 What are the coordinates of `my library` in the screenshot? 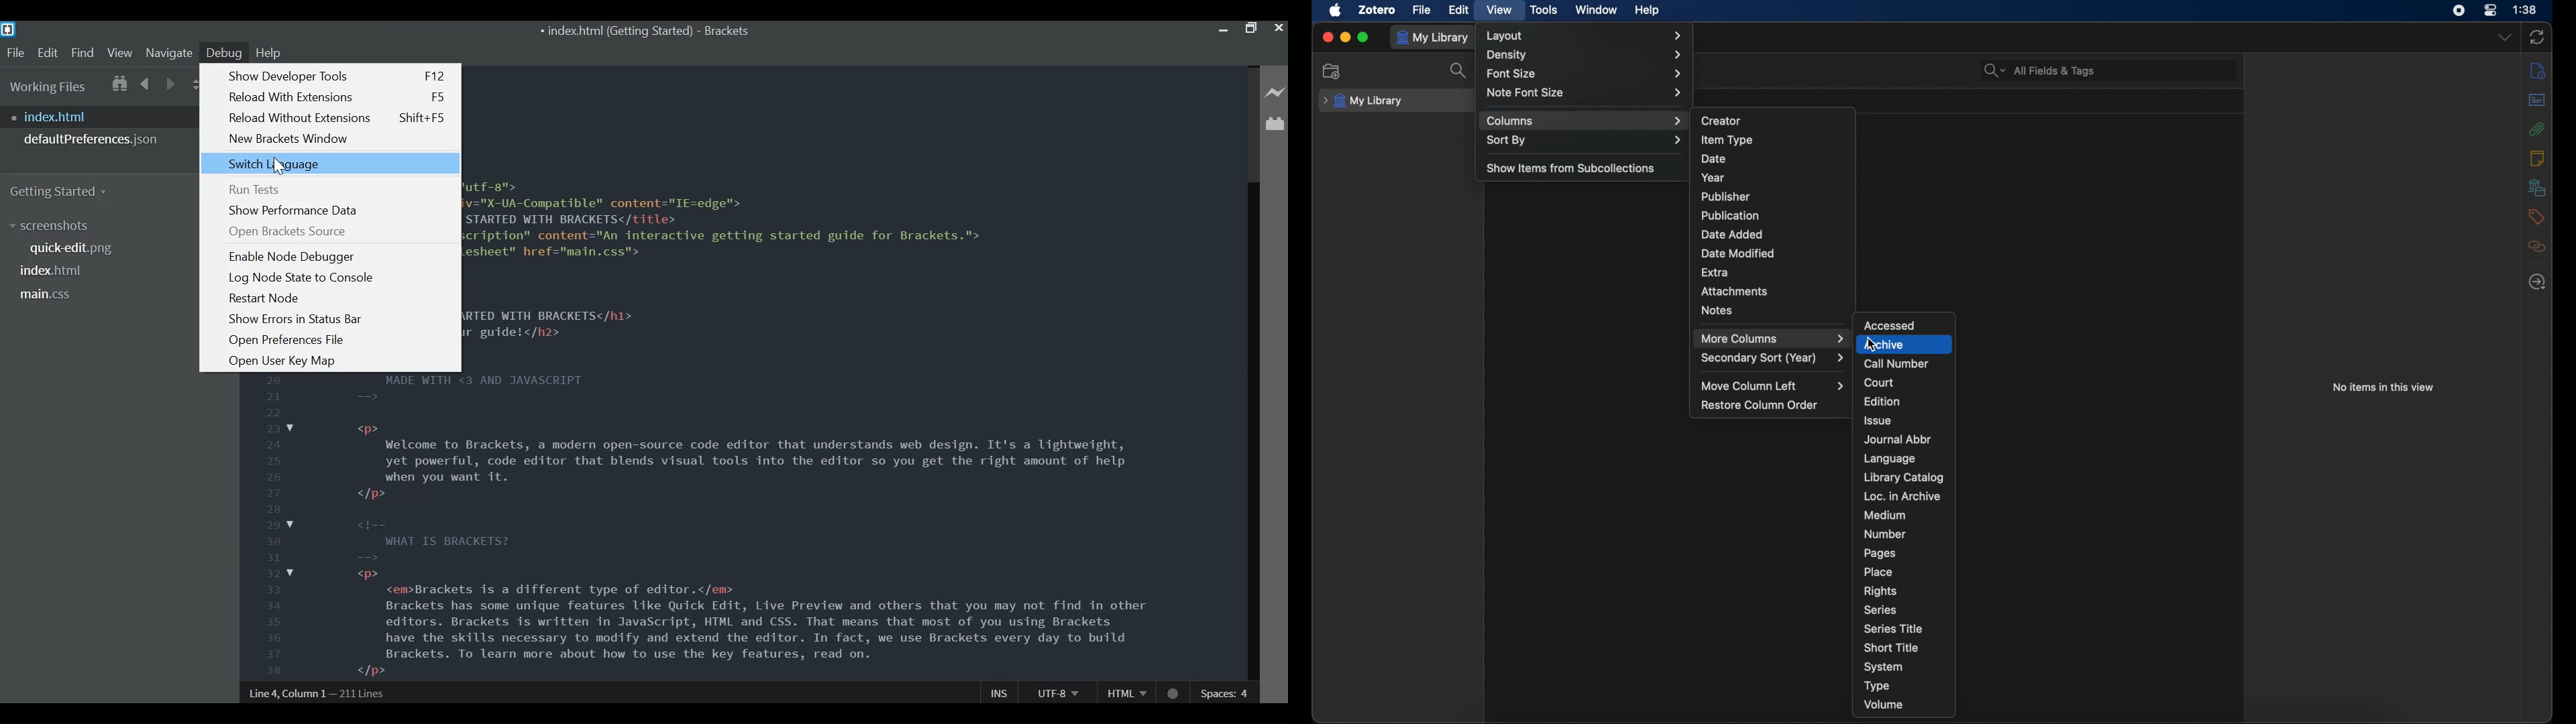 It's located at (1436, 38).